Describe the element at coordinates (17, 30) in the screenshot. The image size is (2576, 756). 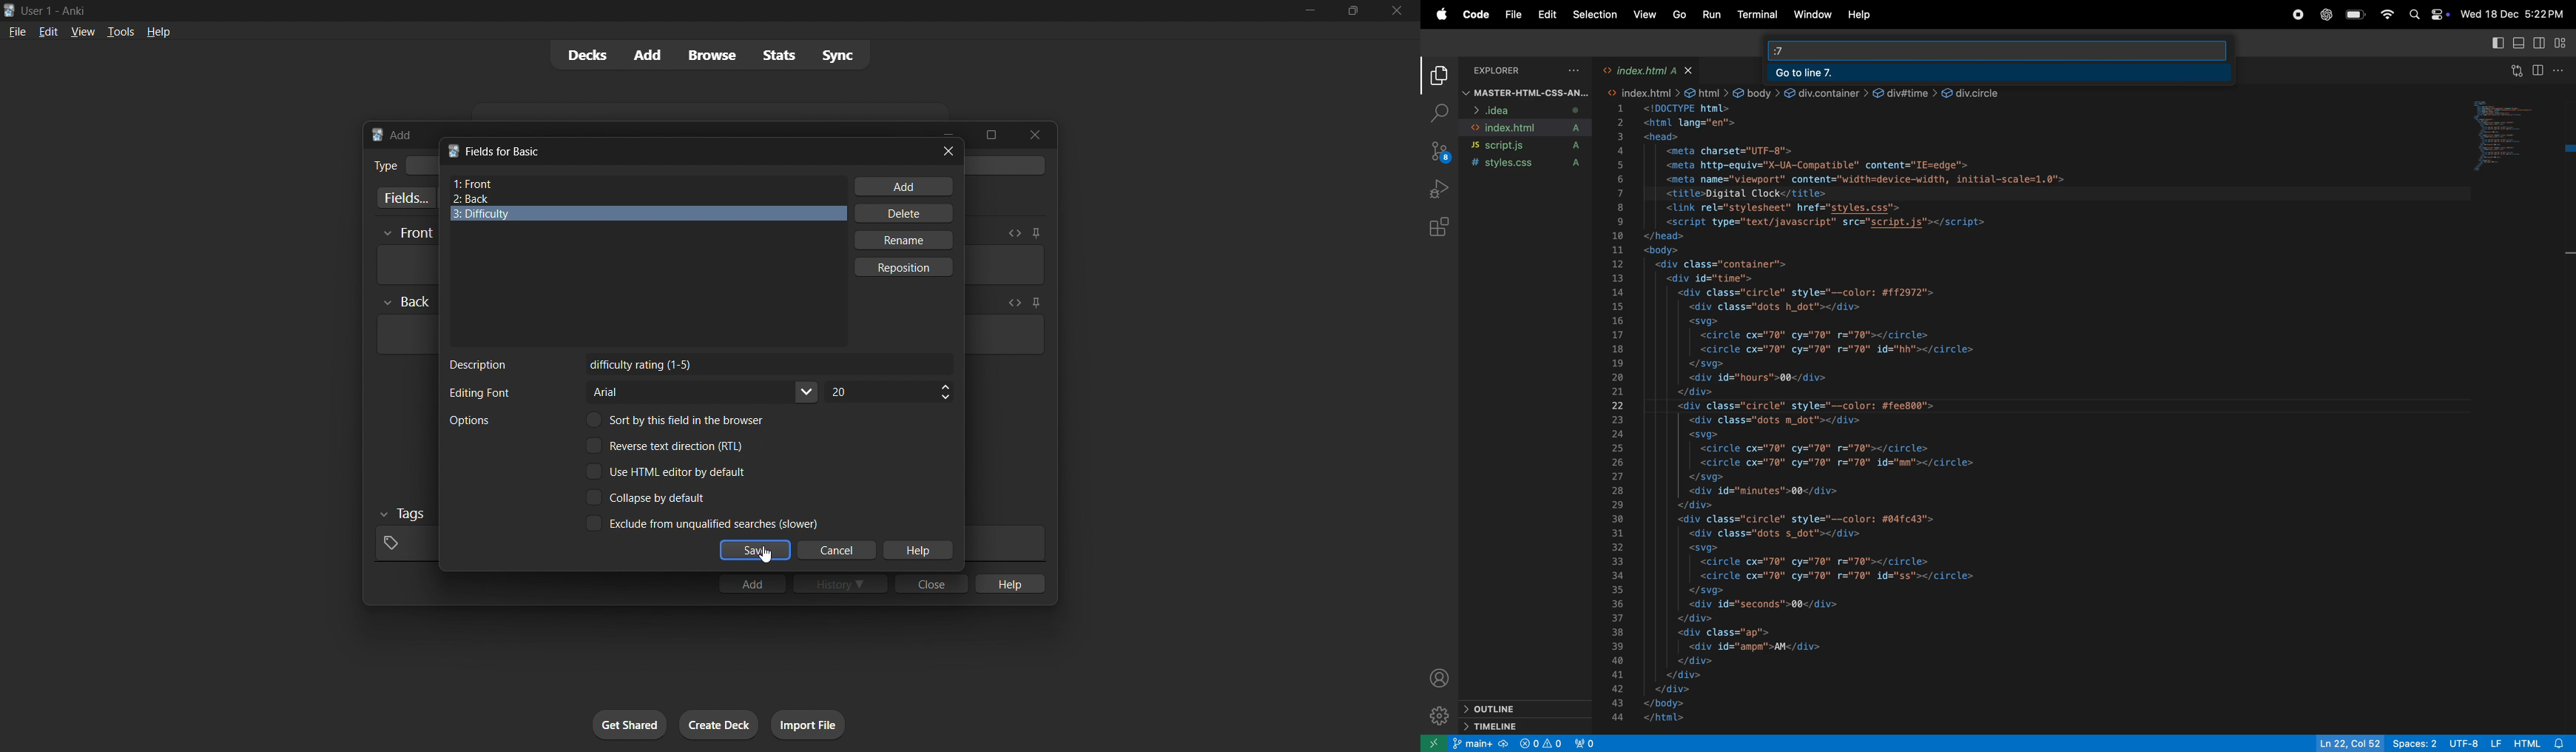
I see `file` at that location.